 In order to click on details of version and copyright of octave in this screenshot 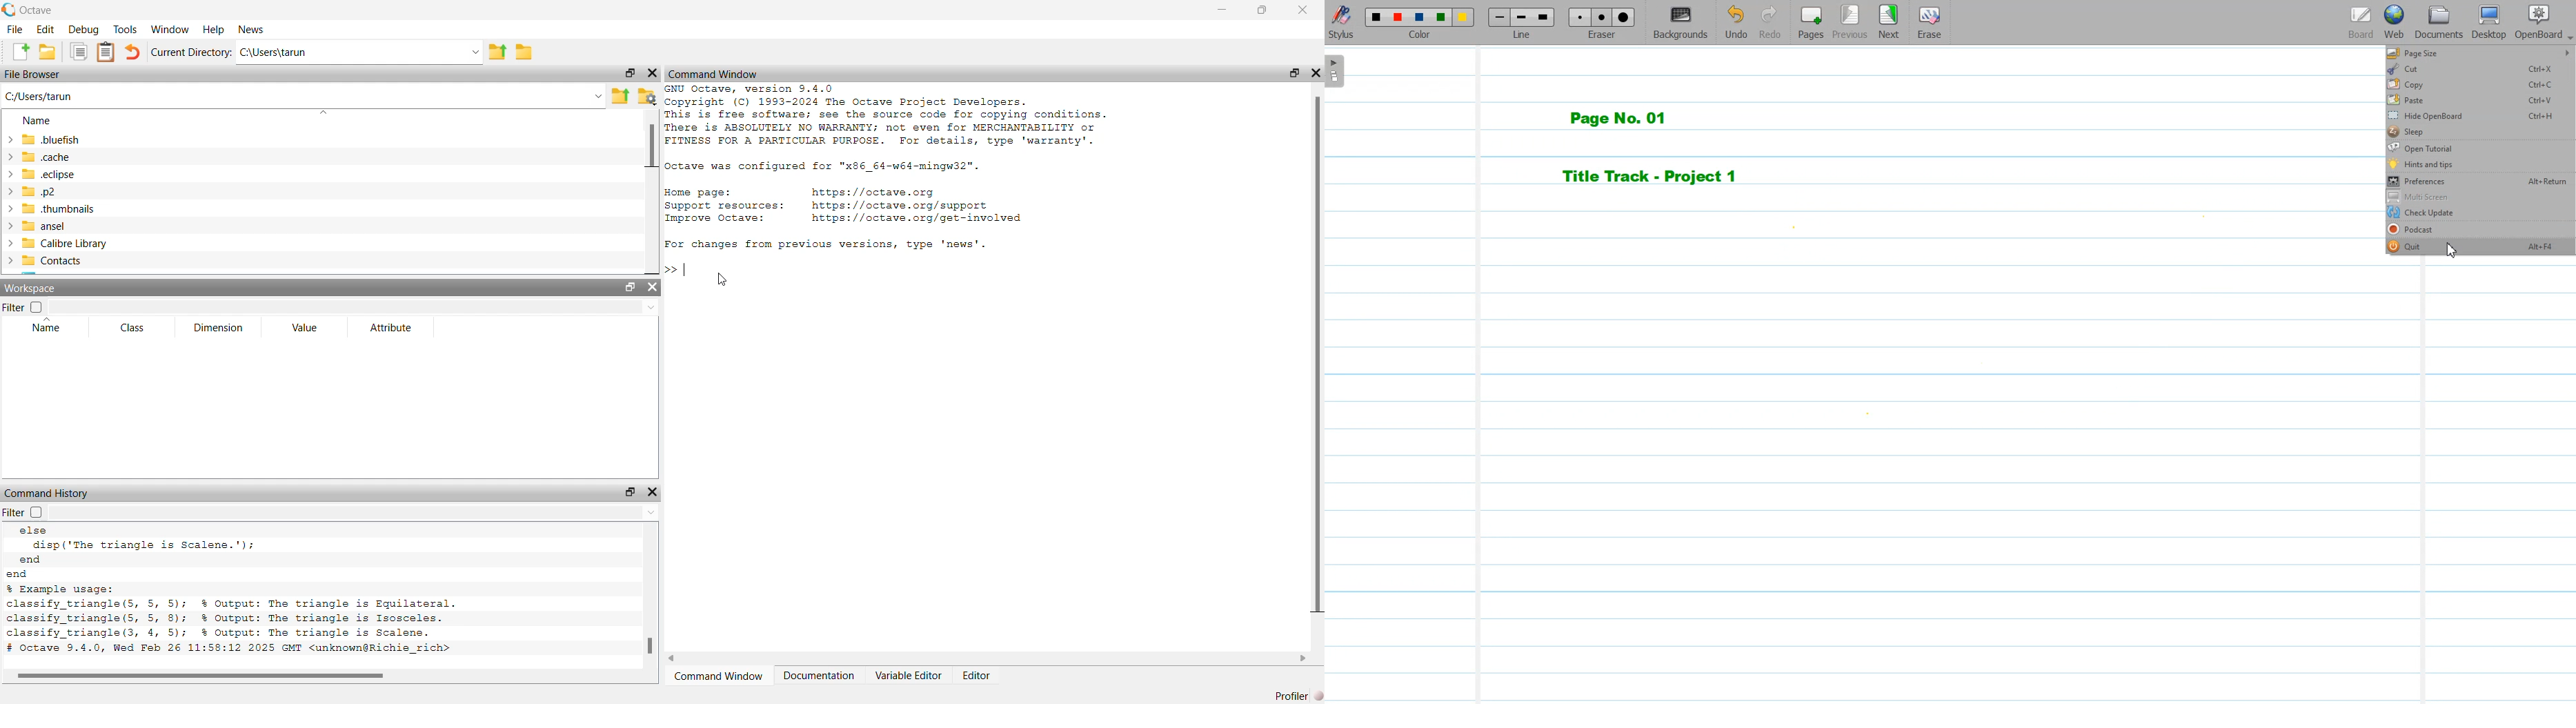, I will do `click(926, 117)`.